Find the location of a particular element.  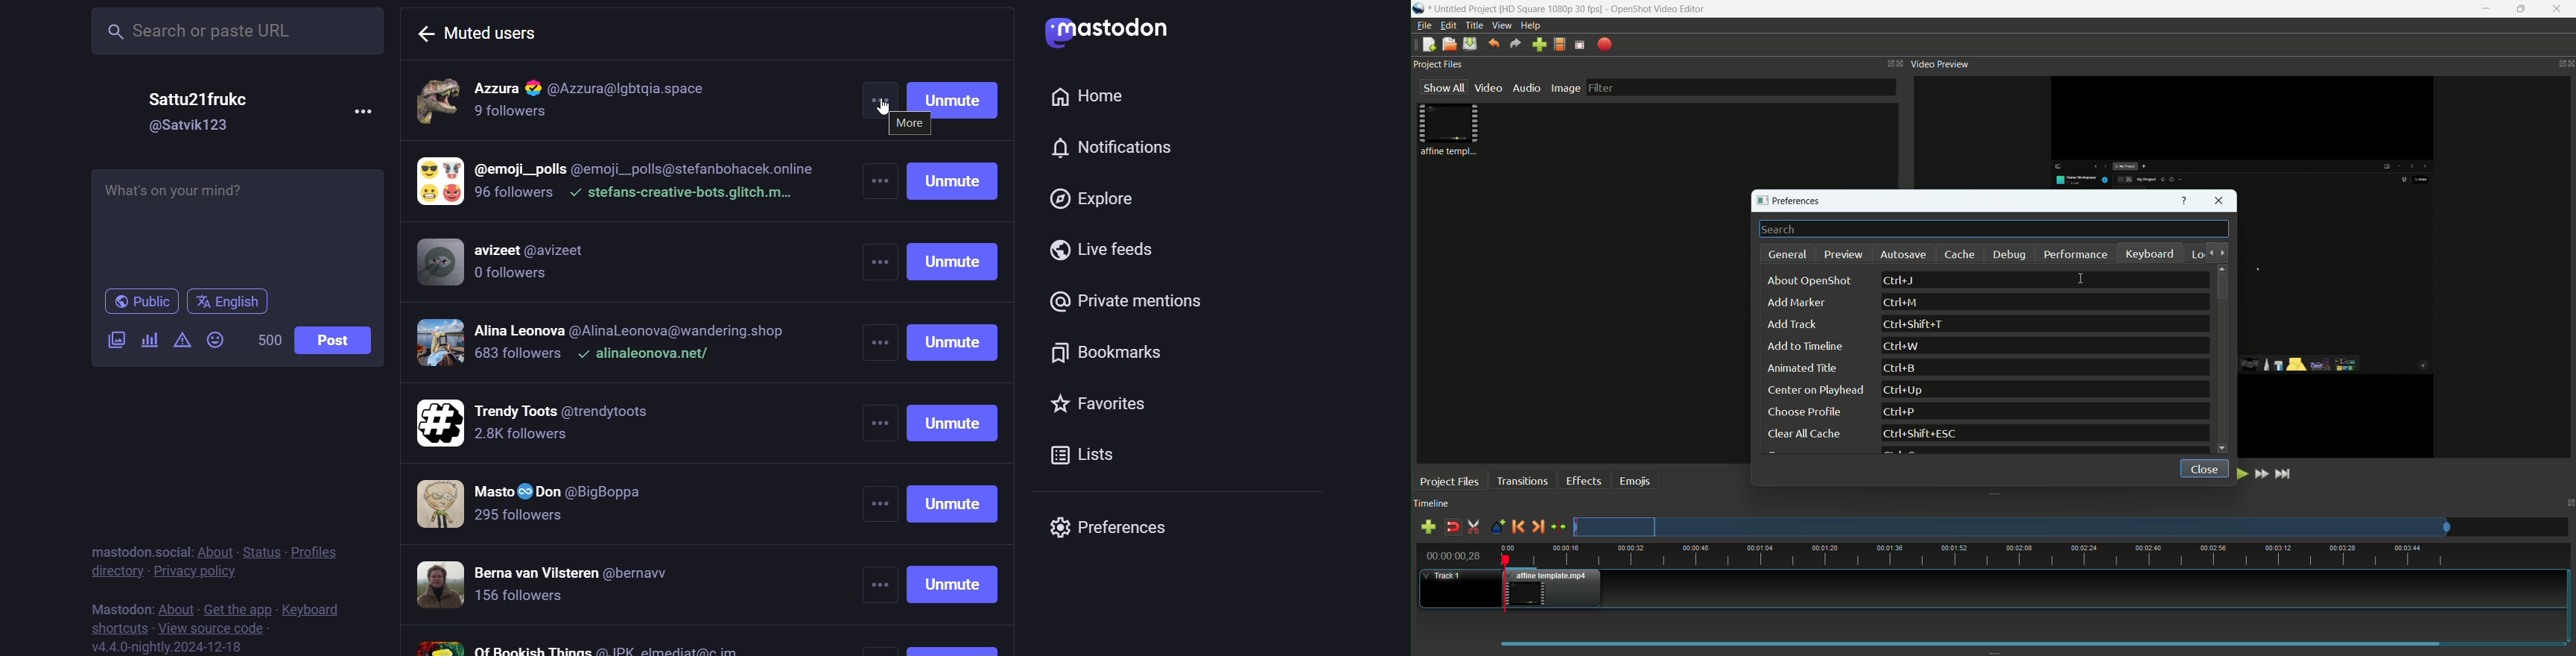

keyboard is located at coordinates (2151, 255).